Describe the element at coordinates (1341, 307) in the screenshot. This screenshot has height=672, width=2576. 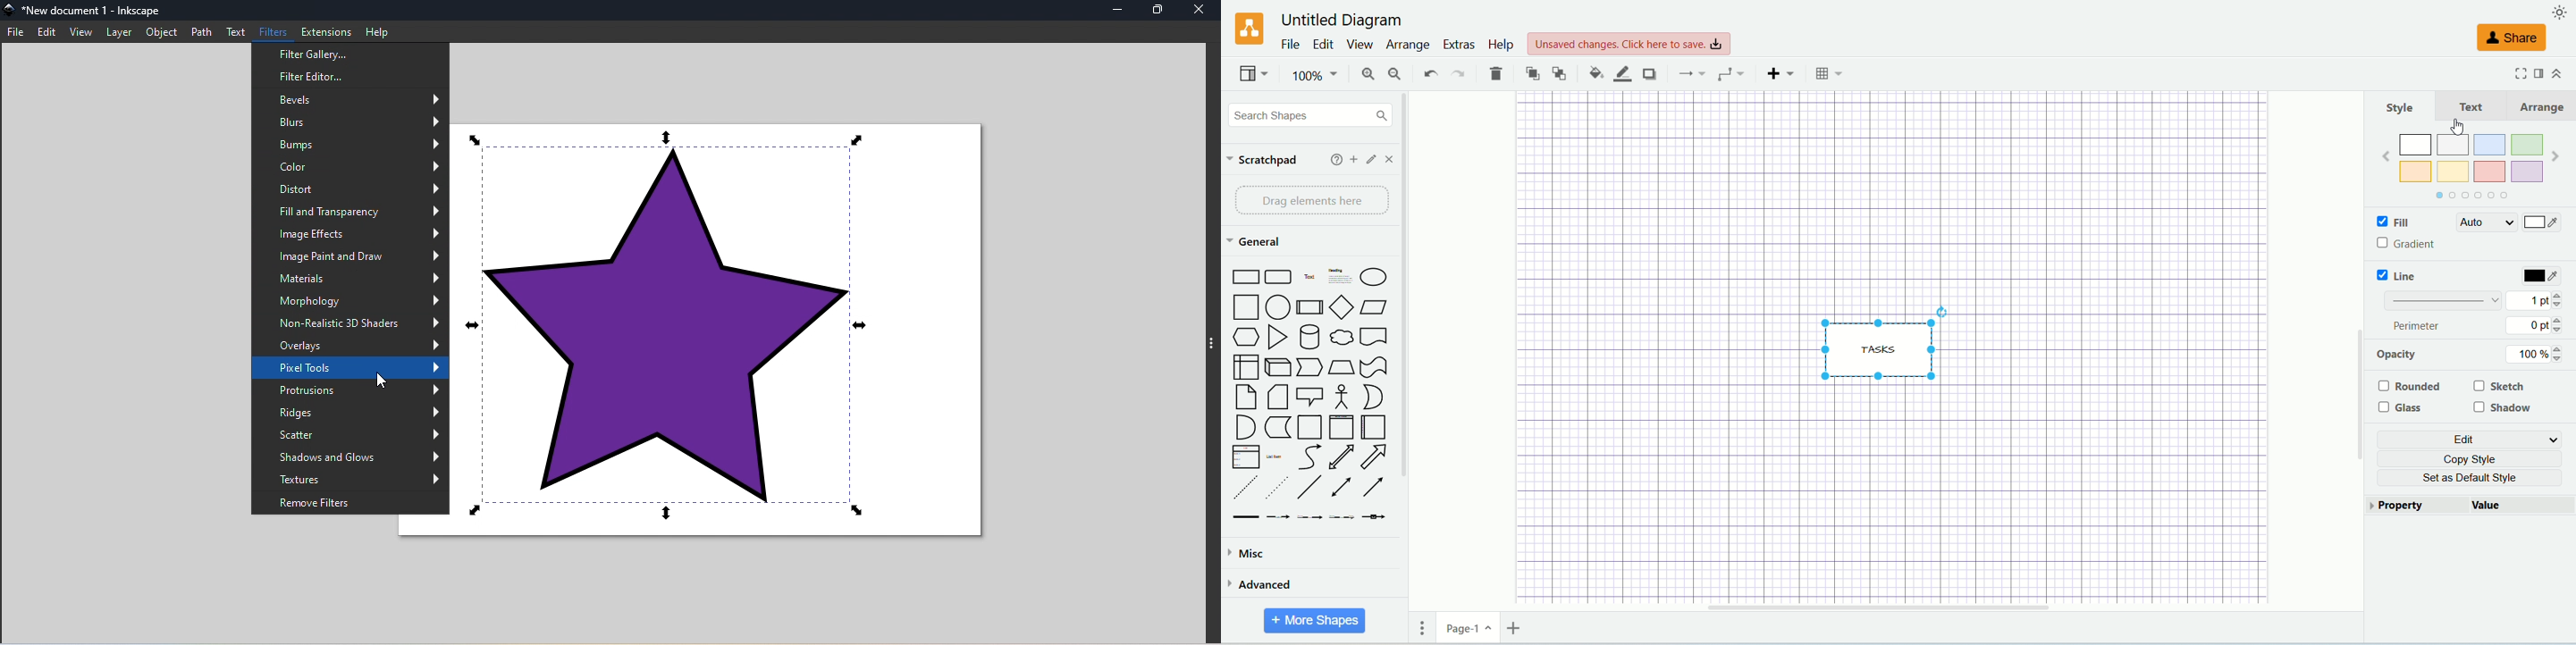
I see `Diamond` at that location.